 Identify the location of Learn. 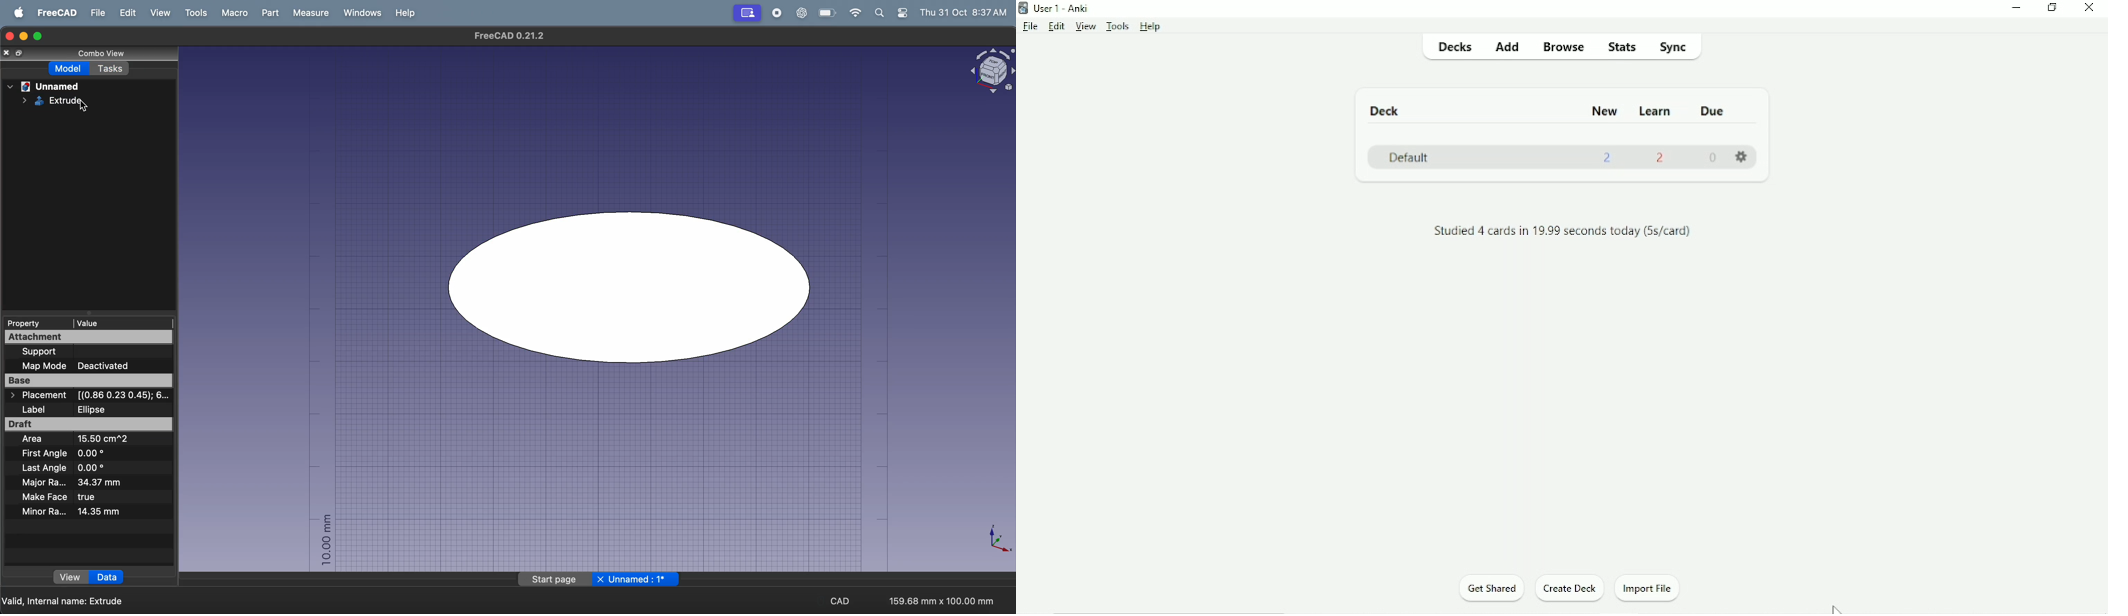
(1658, 112).